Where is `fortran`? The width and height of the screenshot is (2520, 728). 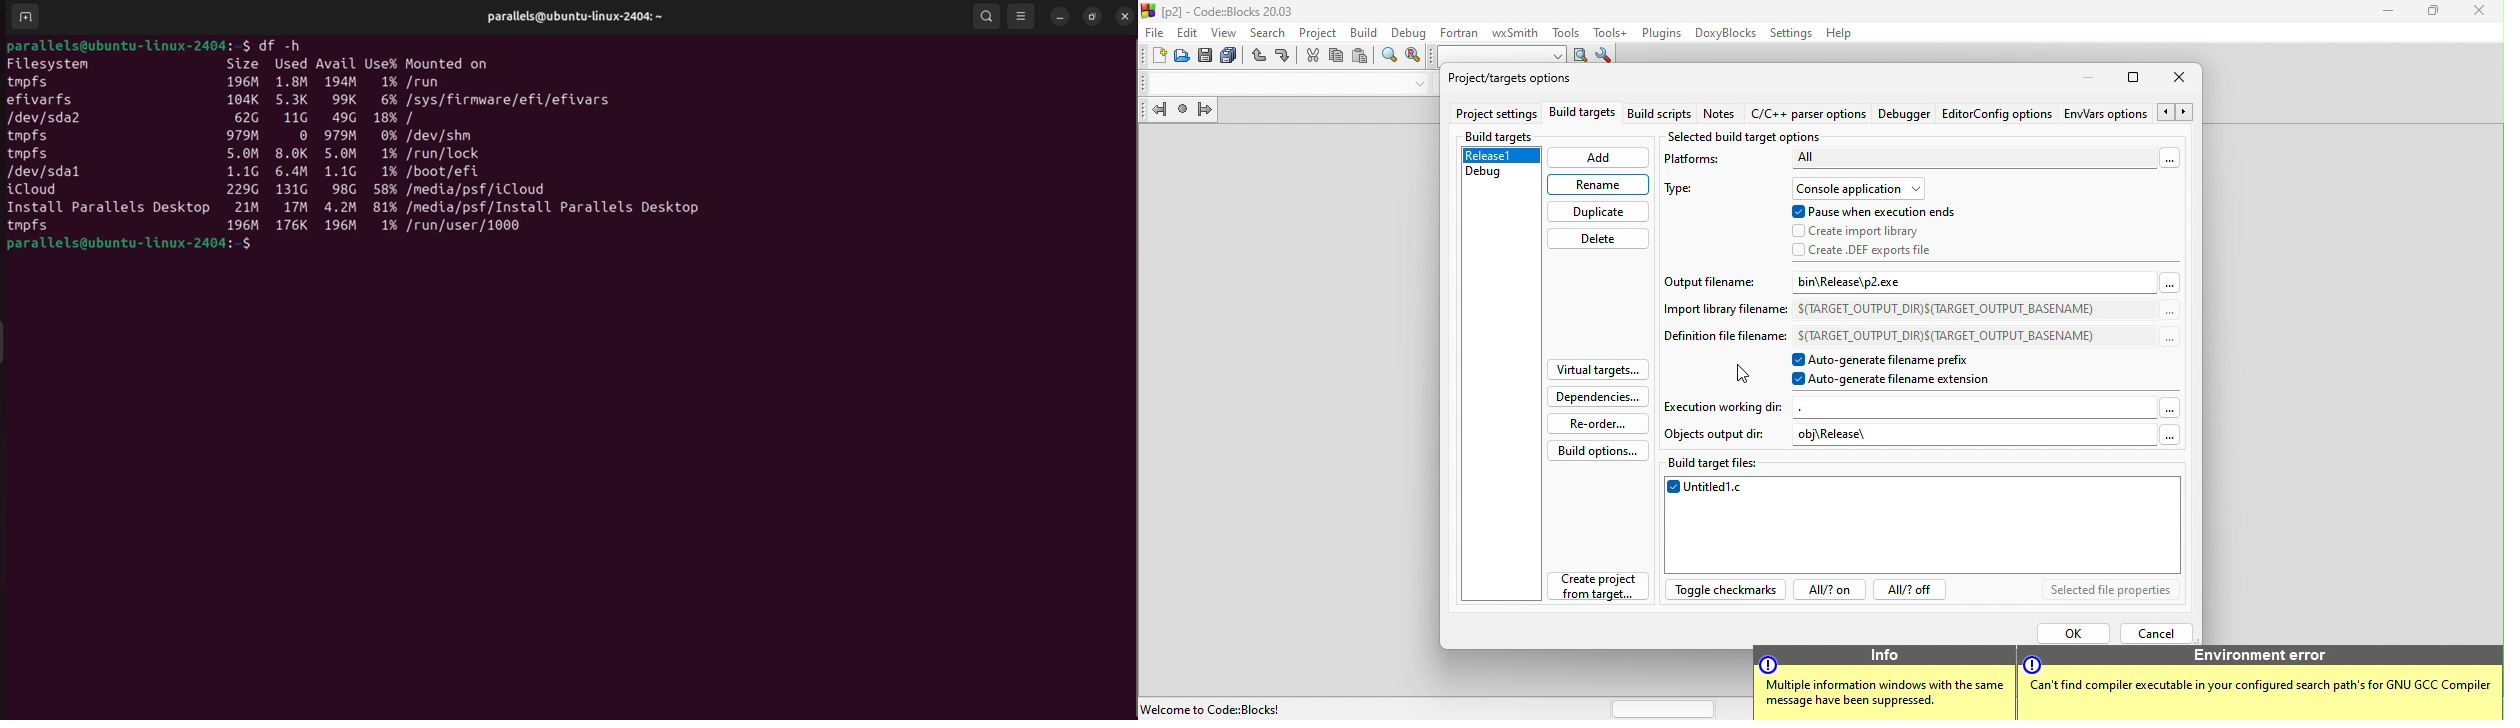 fortran is located at coordinates (1456, 31).